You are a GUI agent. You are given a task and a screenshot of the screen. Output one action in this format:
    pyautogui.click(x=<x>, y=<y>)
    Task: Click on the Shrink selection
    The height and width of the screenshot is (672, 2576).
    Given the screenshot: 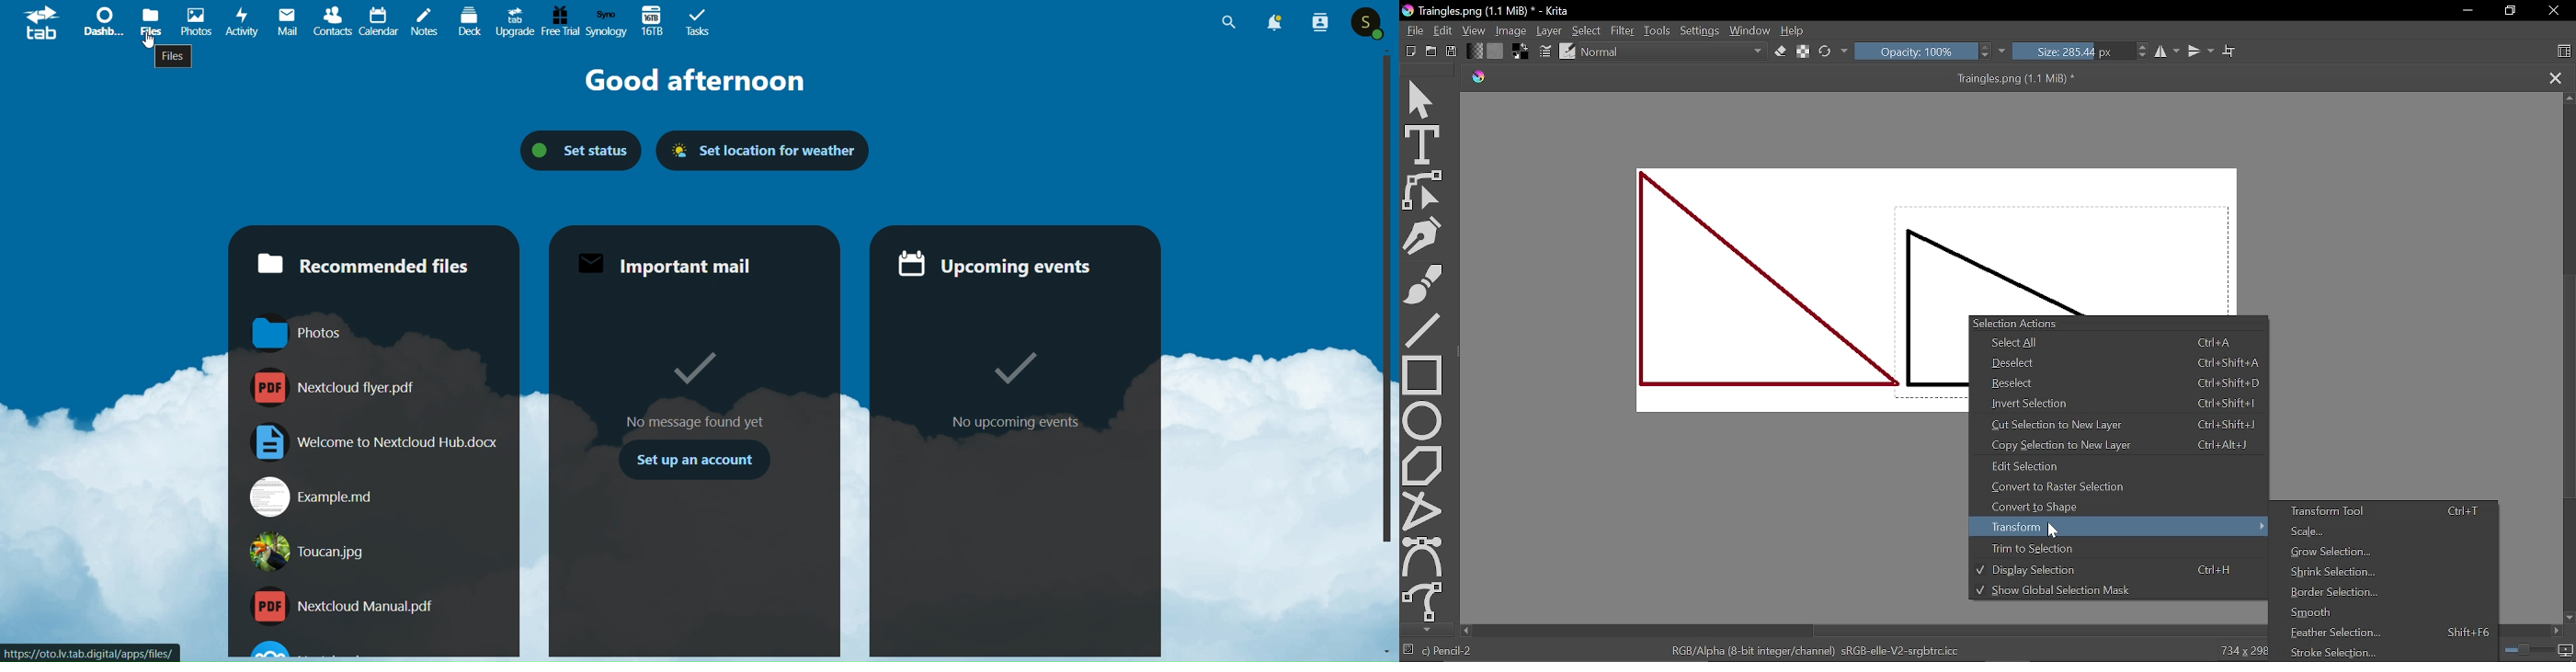 What is the action you would take?
    pyautogui.click(x=2375, y=573)
    